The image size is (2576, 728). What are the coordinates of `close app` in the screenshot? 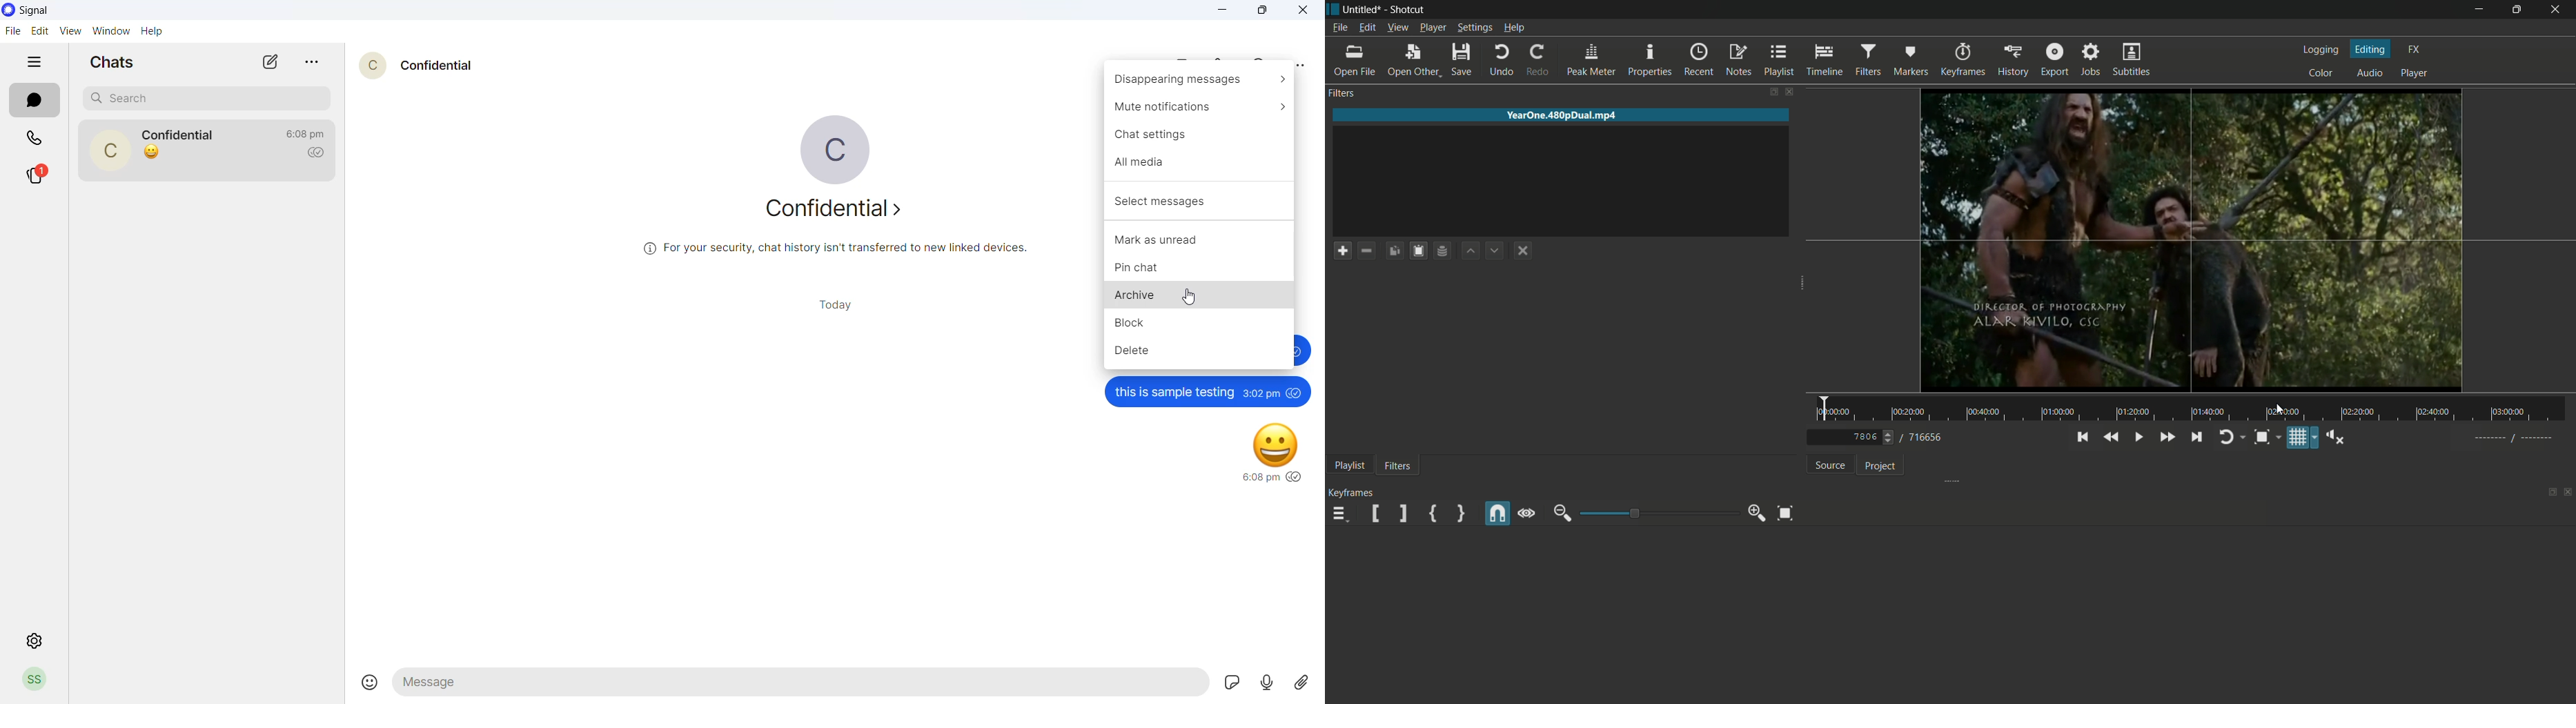 It's located at (2561, 9).